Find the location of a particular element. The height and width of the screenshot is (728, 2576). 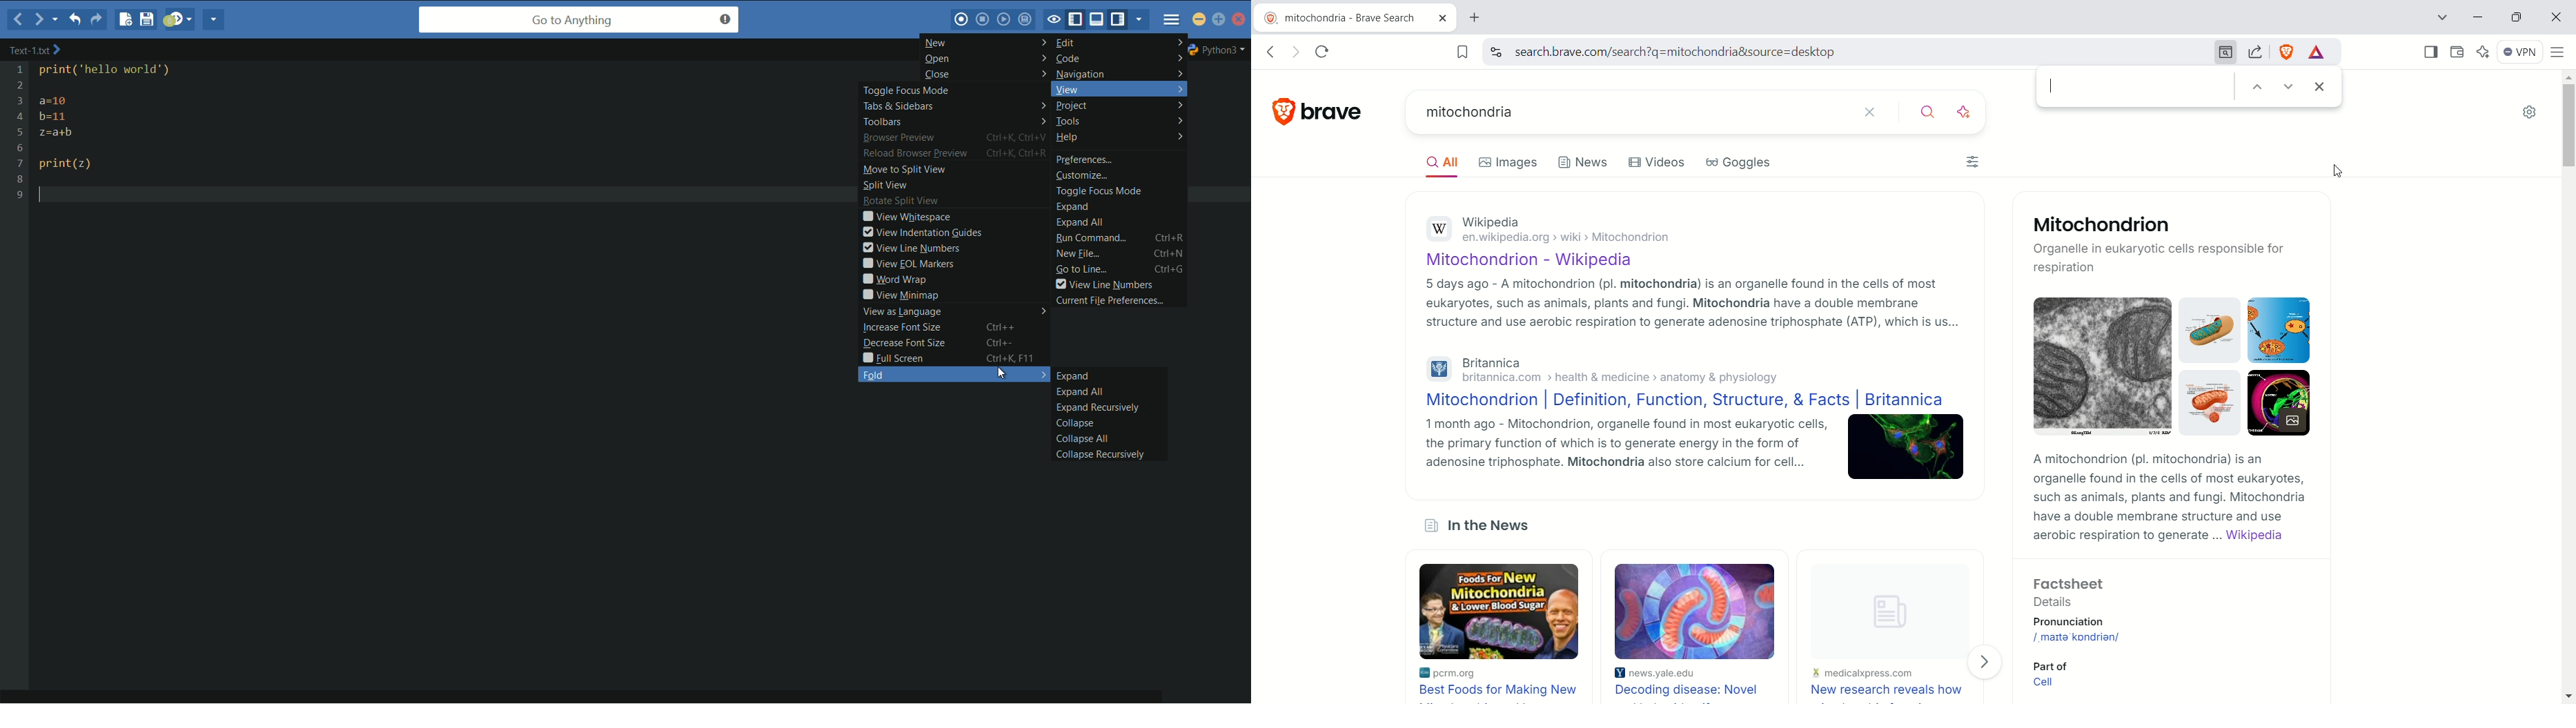

in the News is located at coordinates (1484, 525).